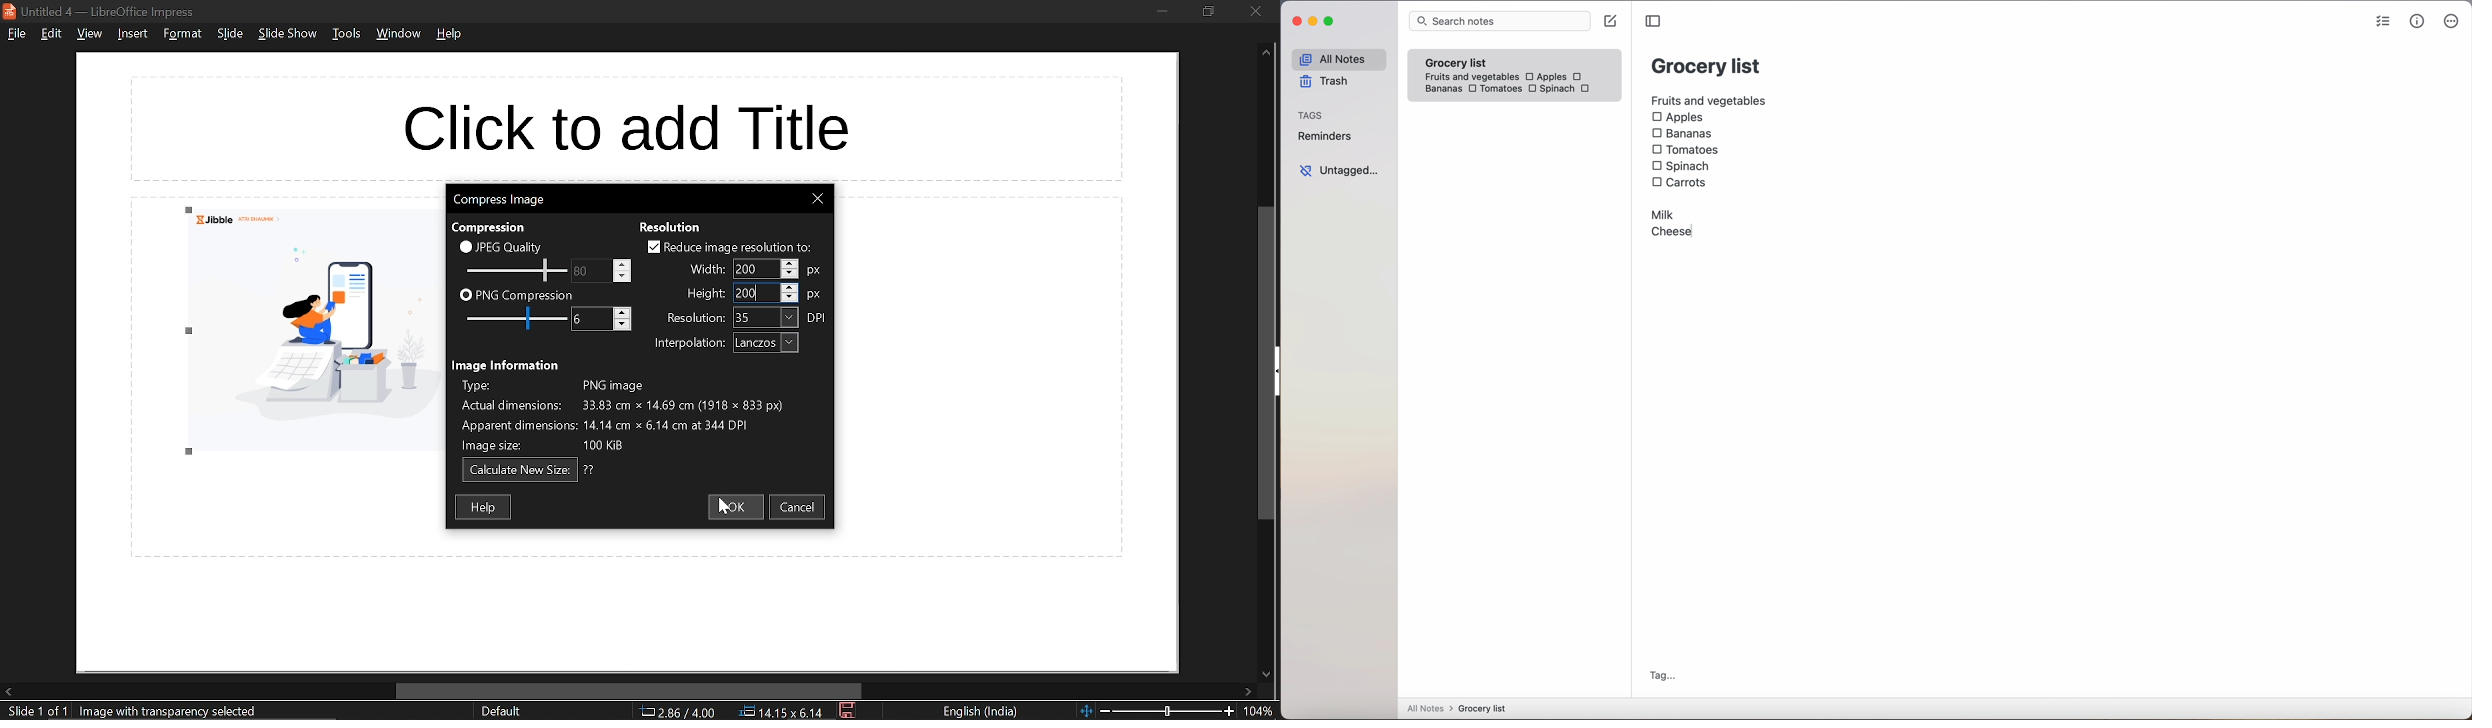  What do you see at coordinates (1248, 693) in the screenshot?
I see `move right` at bounding box center [1248, 693].